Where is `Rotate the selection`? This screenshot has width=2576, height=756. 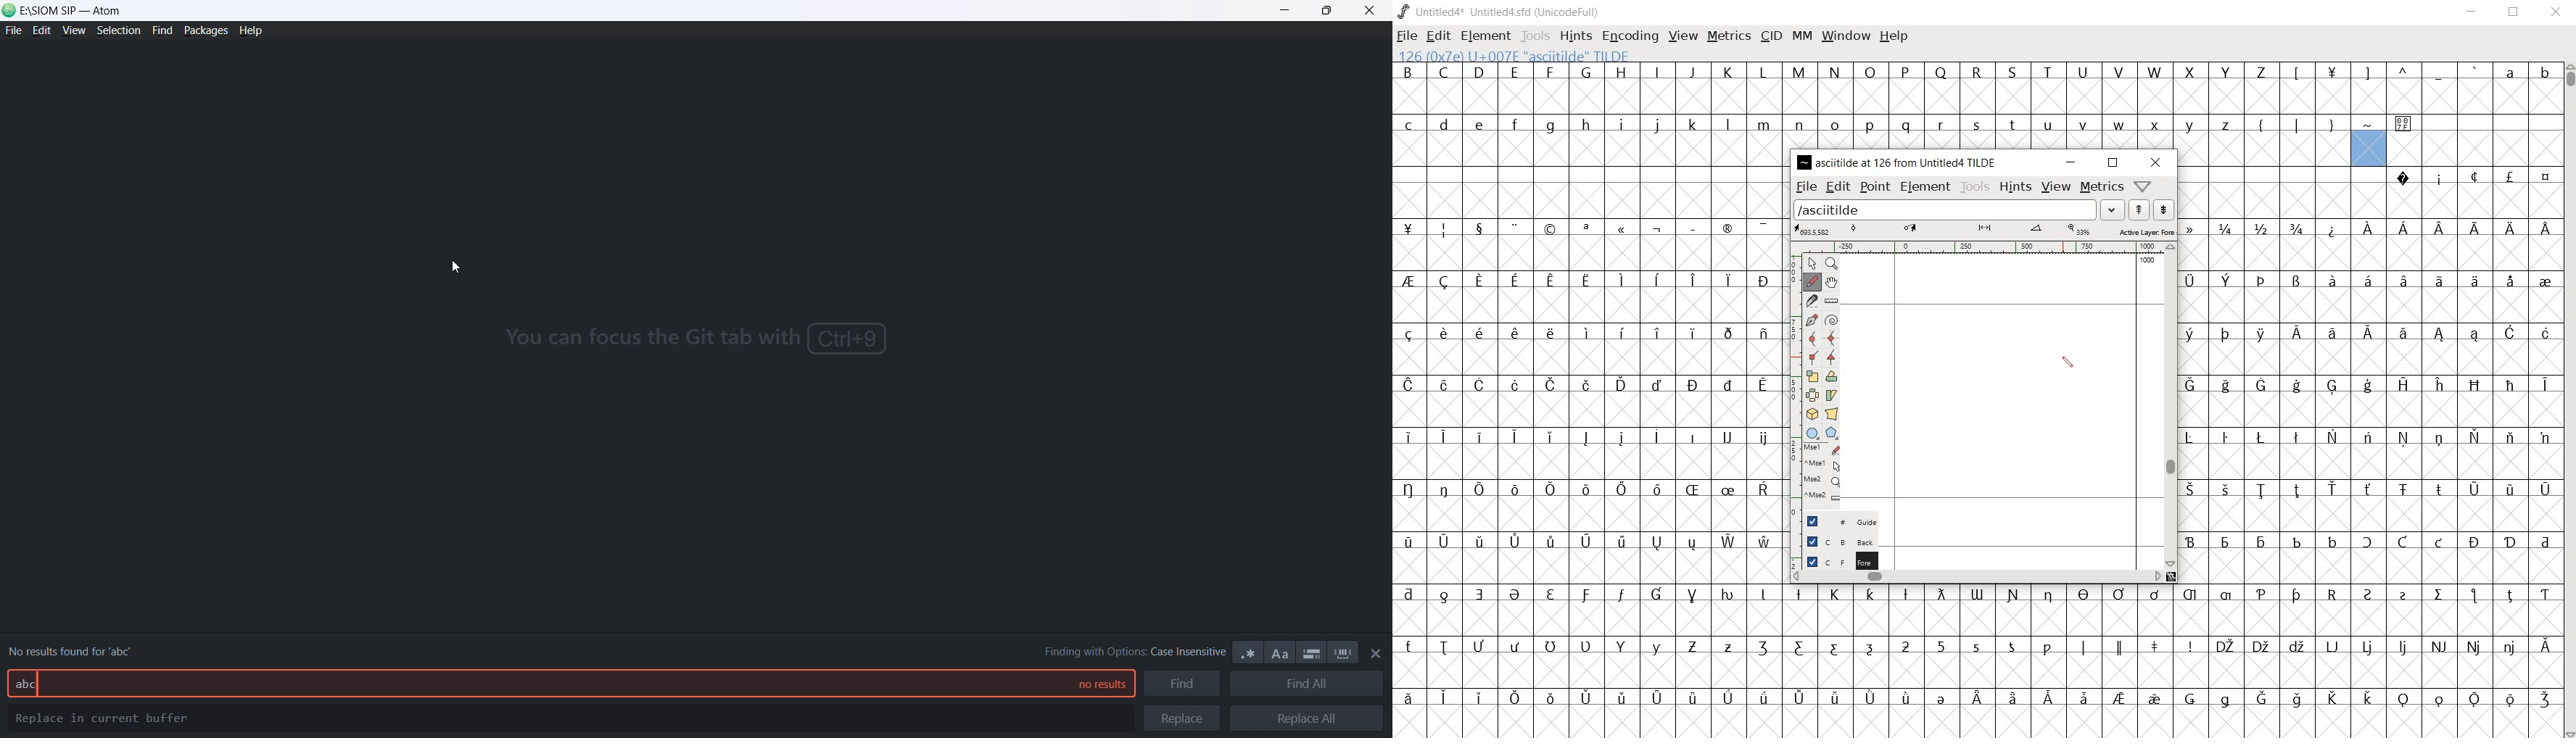 Rotate the selection is located at coordinates (1830, 378).